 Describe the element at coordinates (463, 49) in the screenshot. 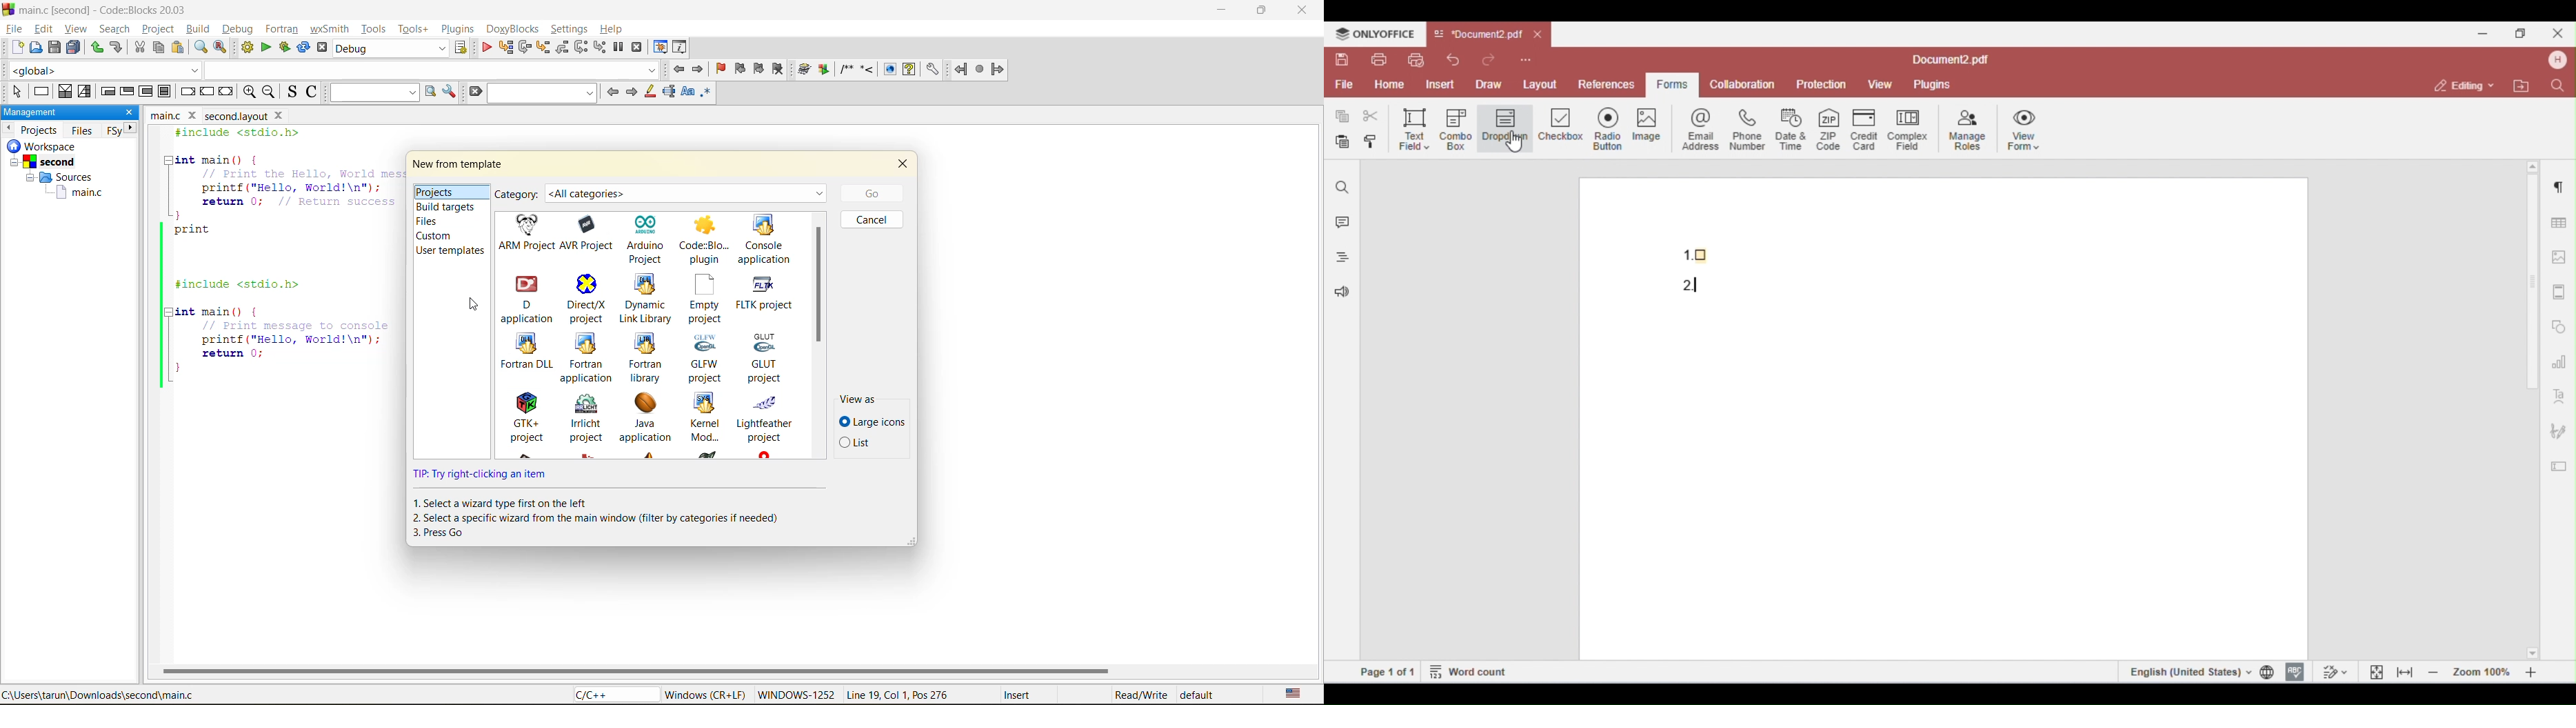

I see `show select target dialog` at that location.